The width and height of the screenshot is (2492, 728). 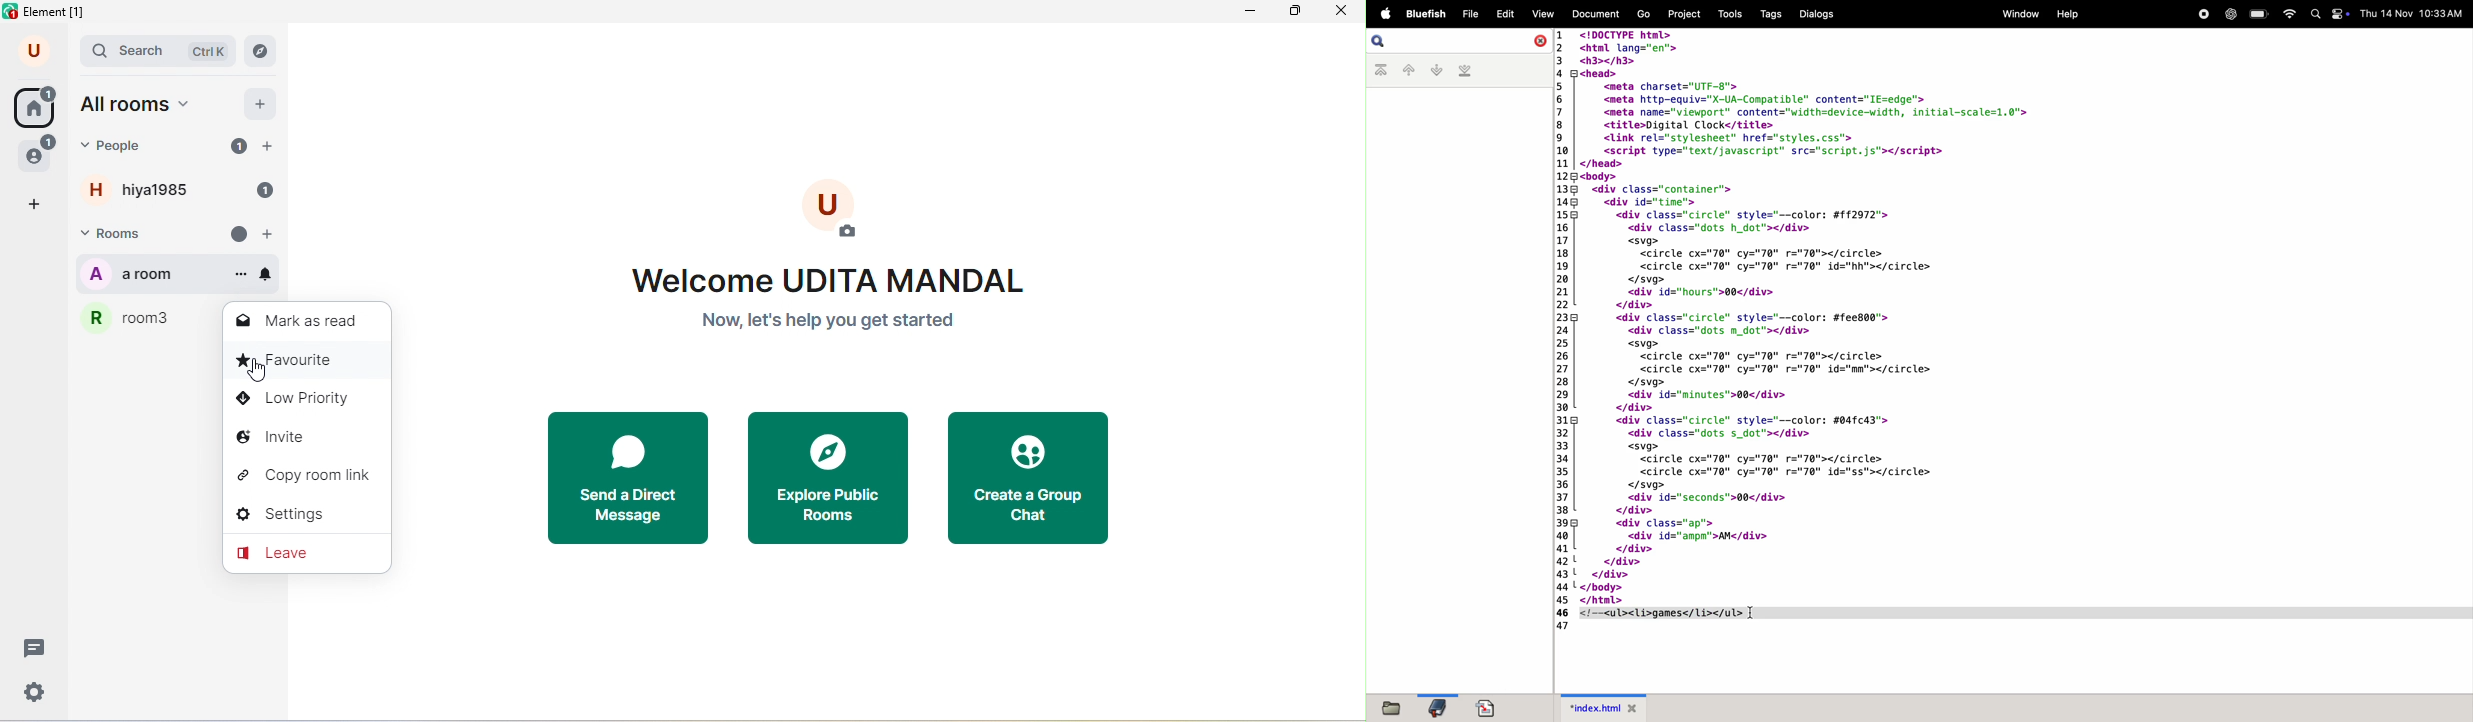 I want to click on search bar, so click(x=159, y=52).